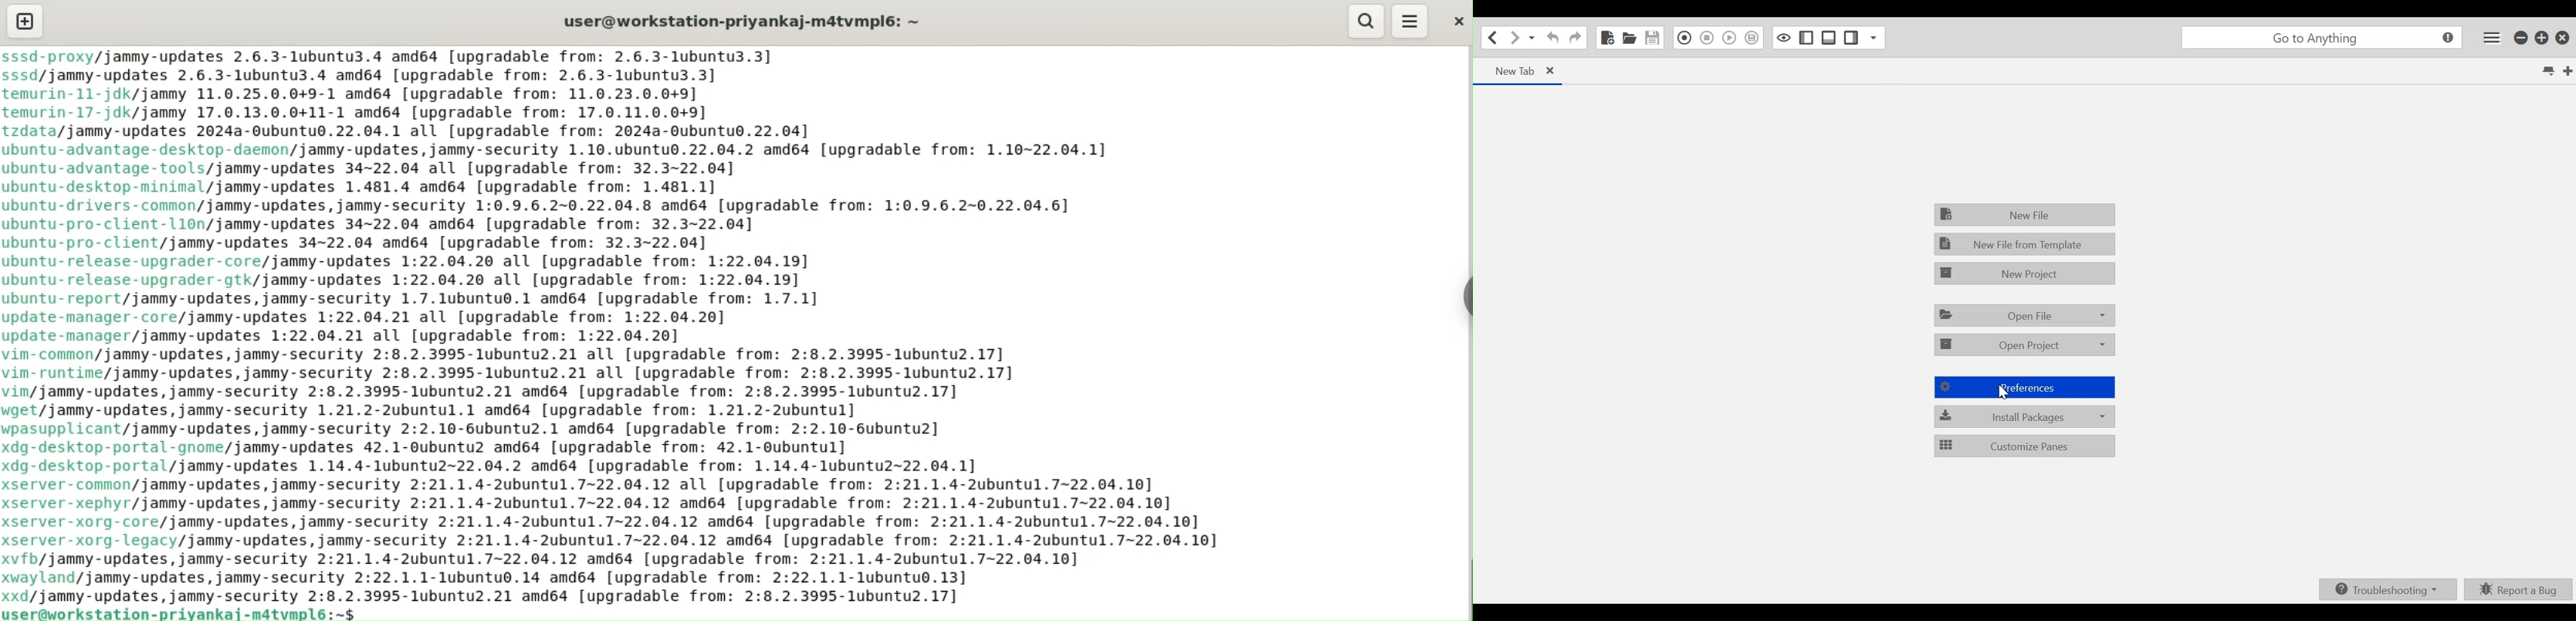  Describe the element at coordinates (25, 21) in the screenshot. I see `new tab` at that location.